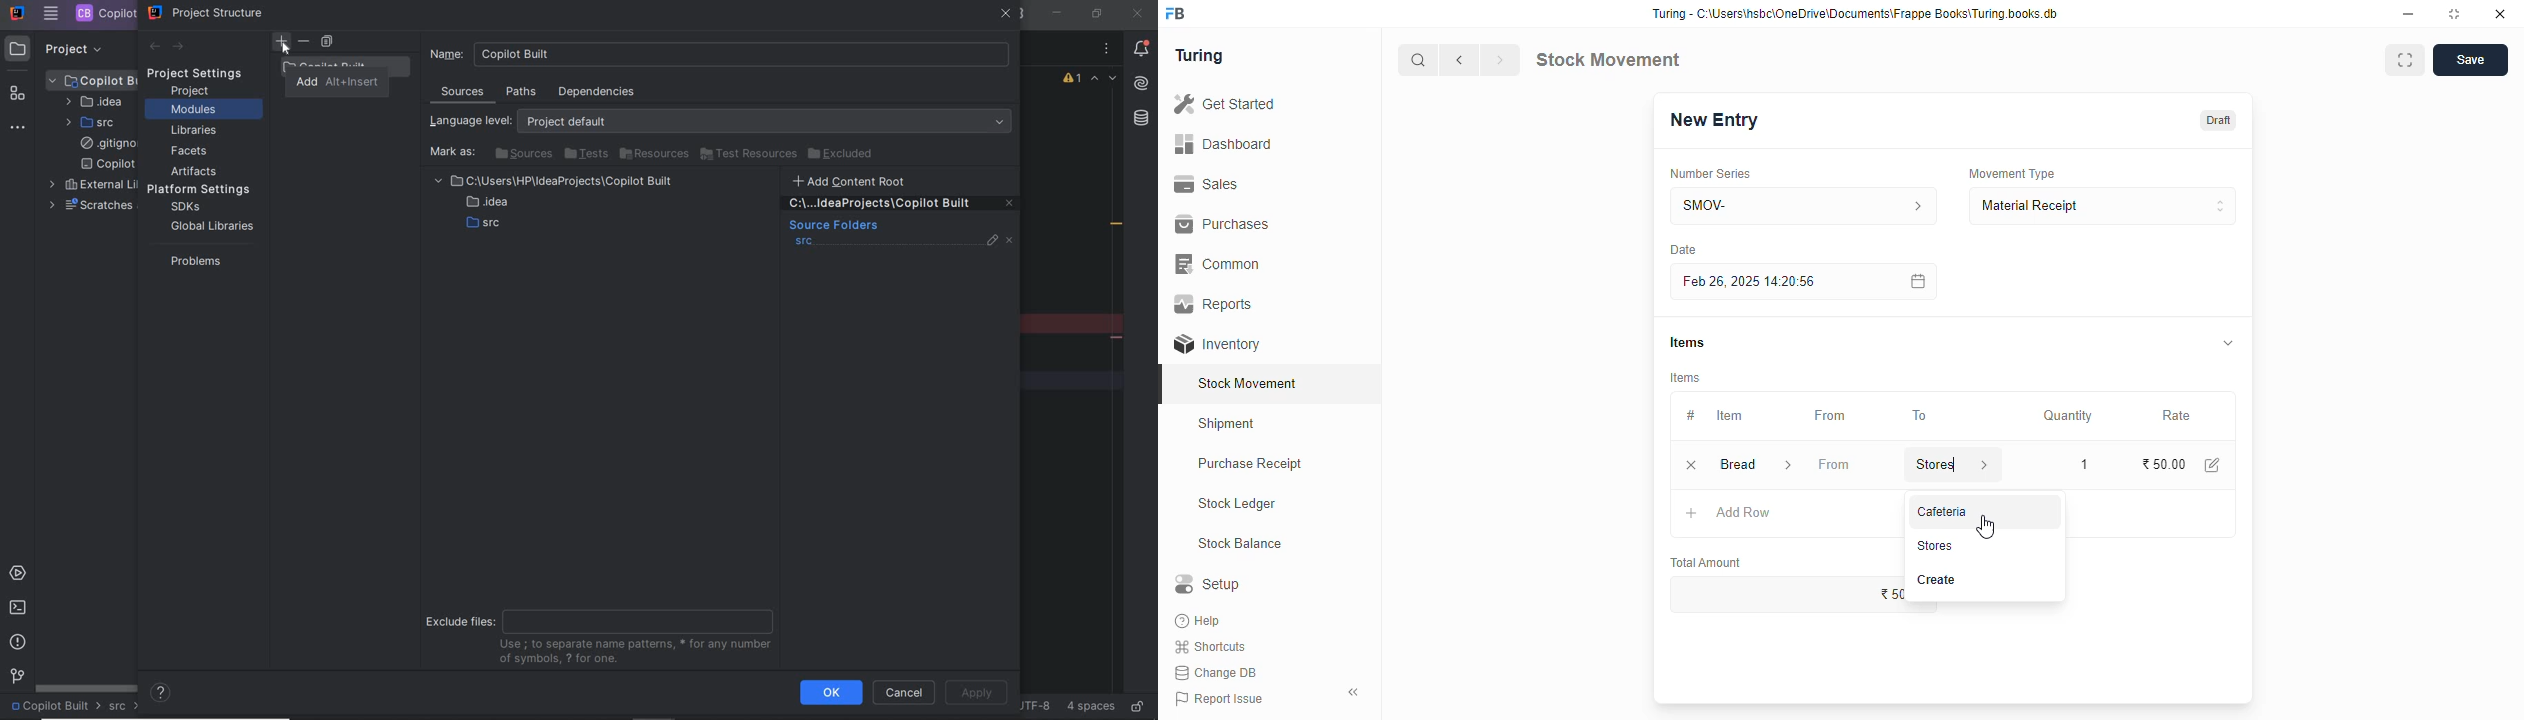 The image size is (2548, 728). I want to click on toggle between form and full width, so click(2405, 60).